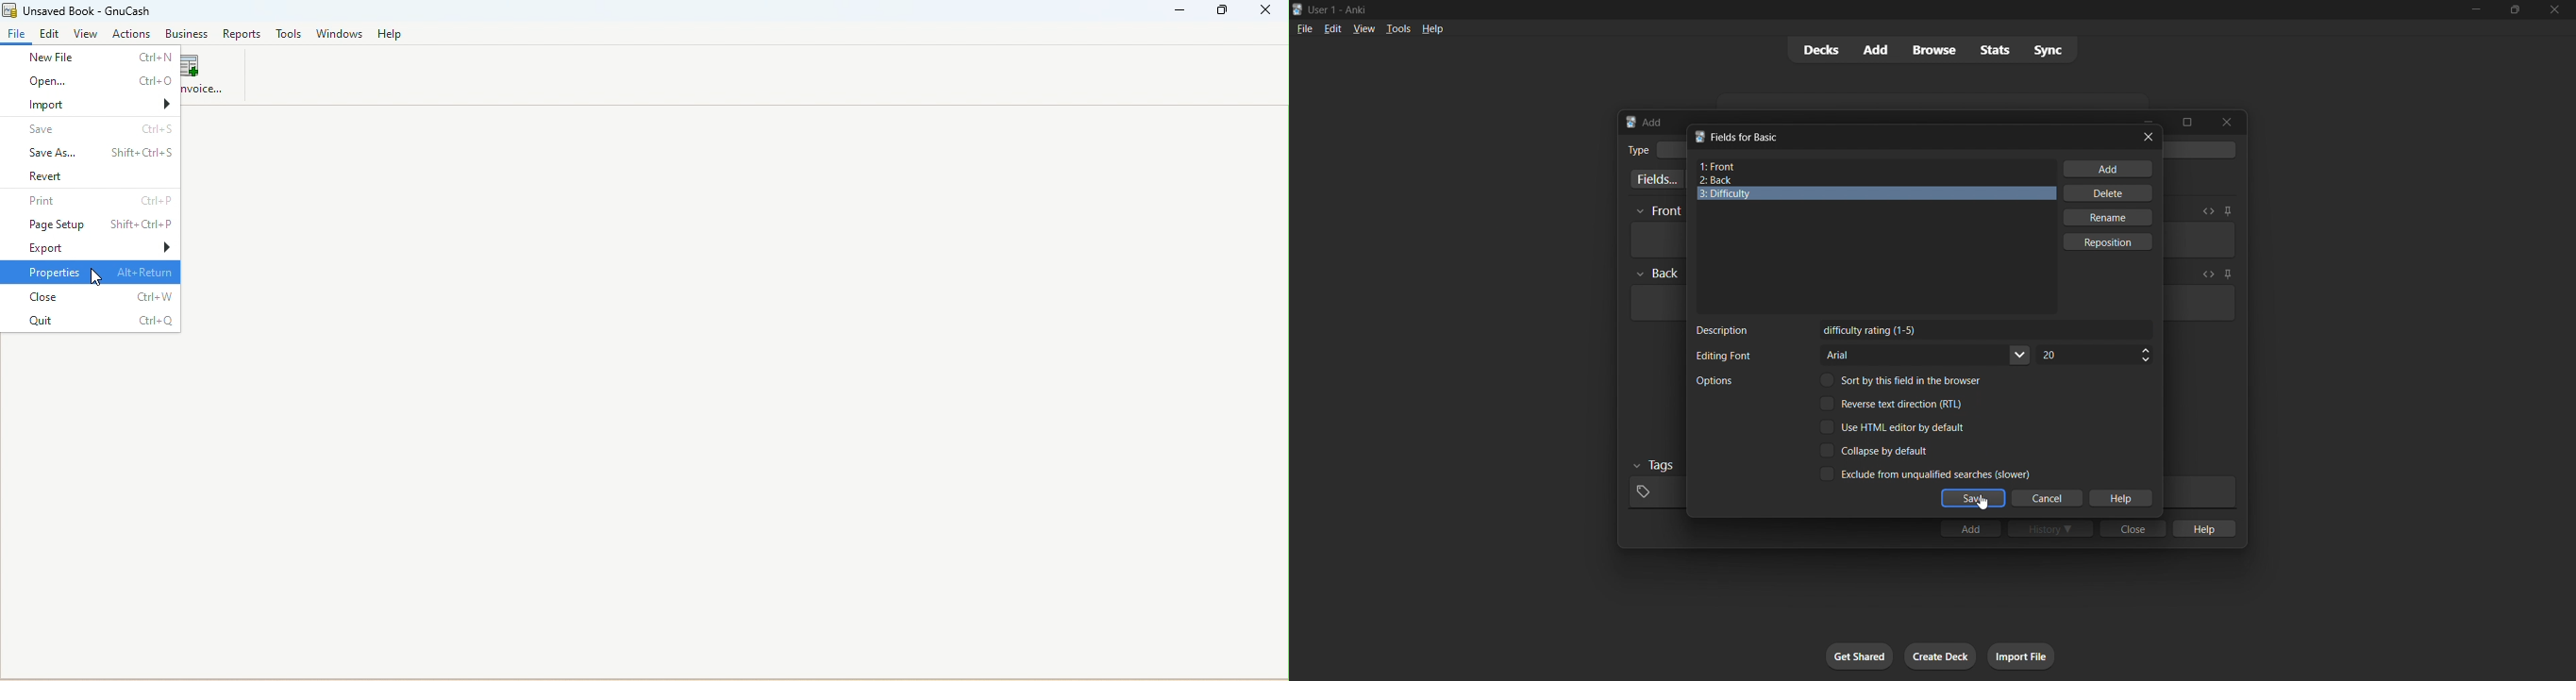 The width and height of the screenshot is (2576, 700). Describe the element at coordinates (1986, 329) in the screenshot. I see `field description` at that location.